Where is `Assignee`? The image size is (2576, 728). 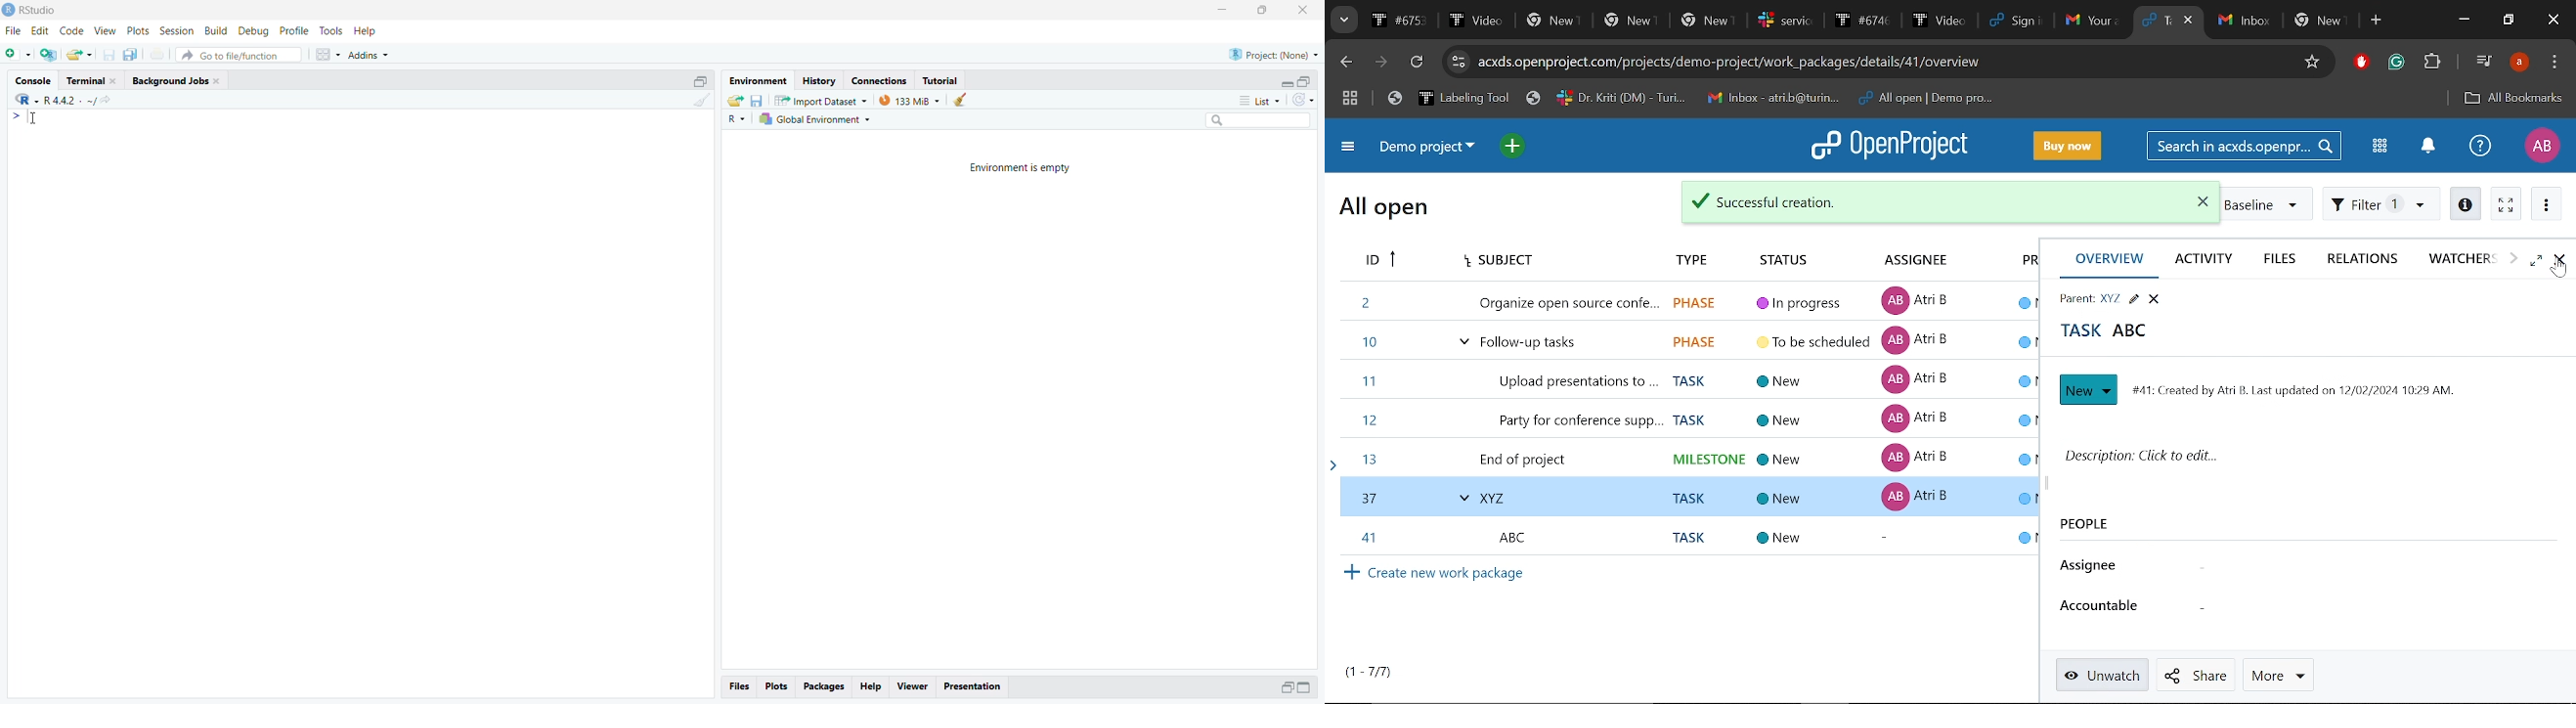 Assignee is located at coordinates (2093, 568).